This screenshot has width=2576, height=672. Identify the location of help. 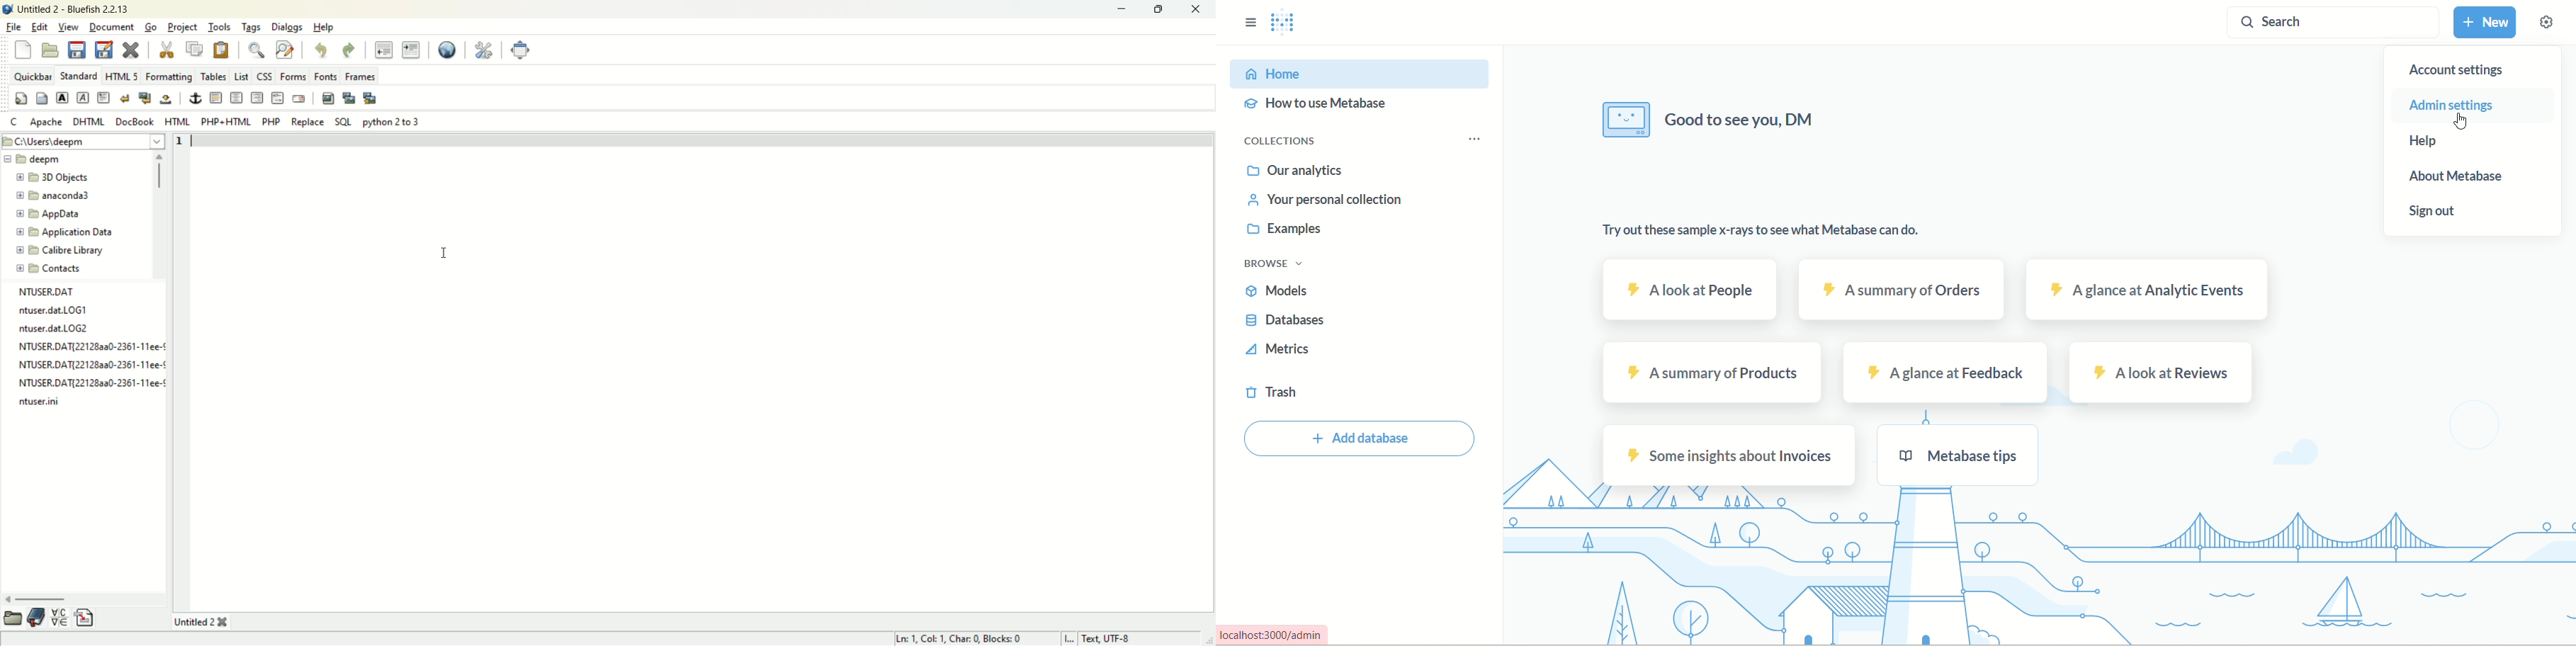
(2460, 142).